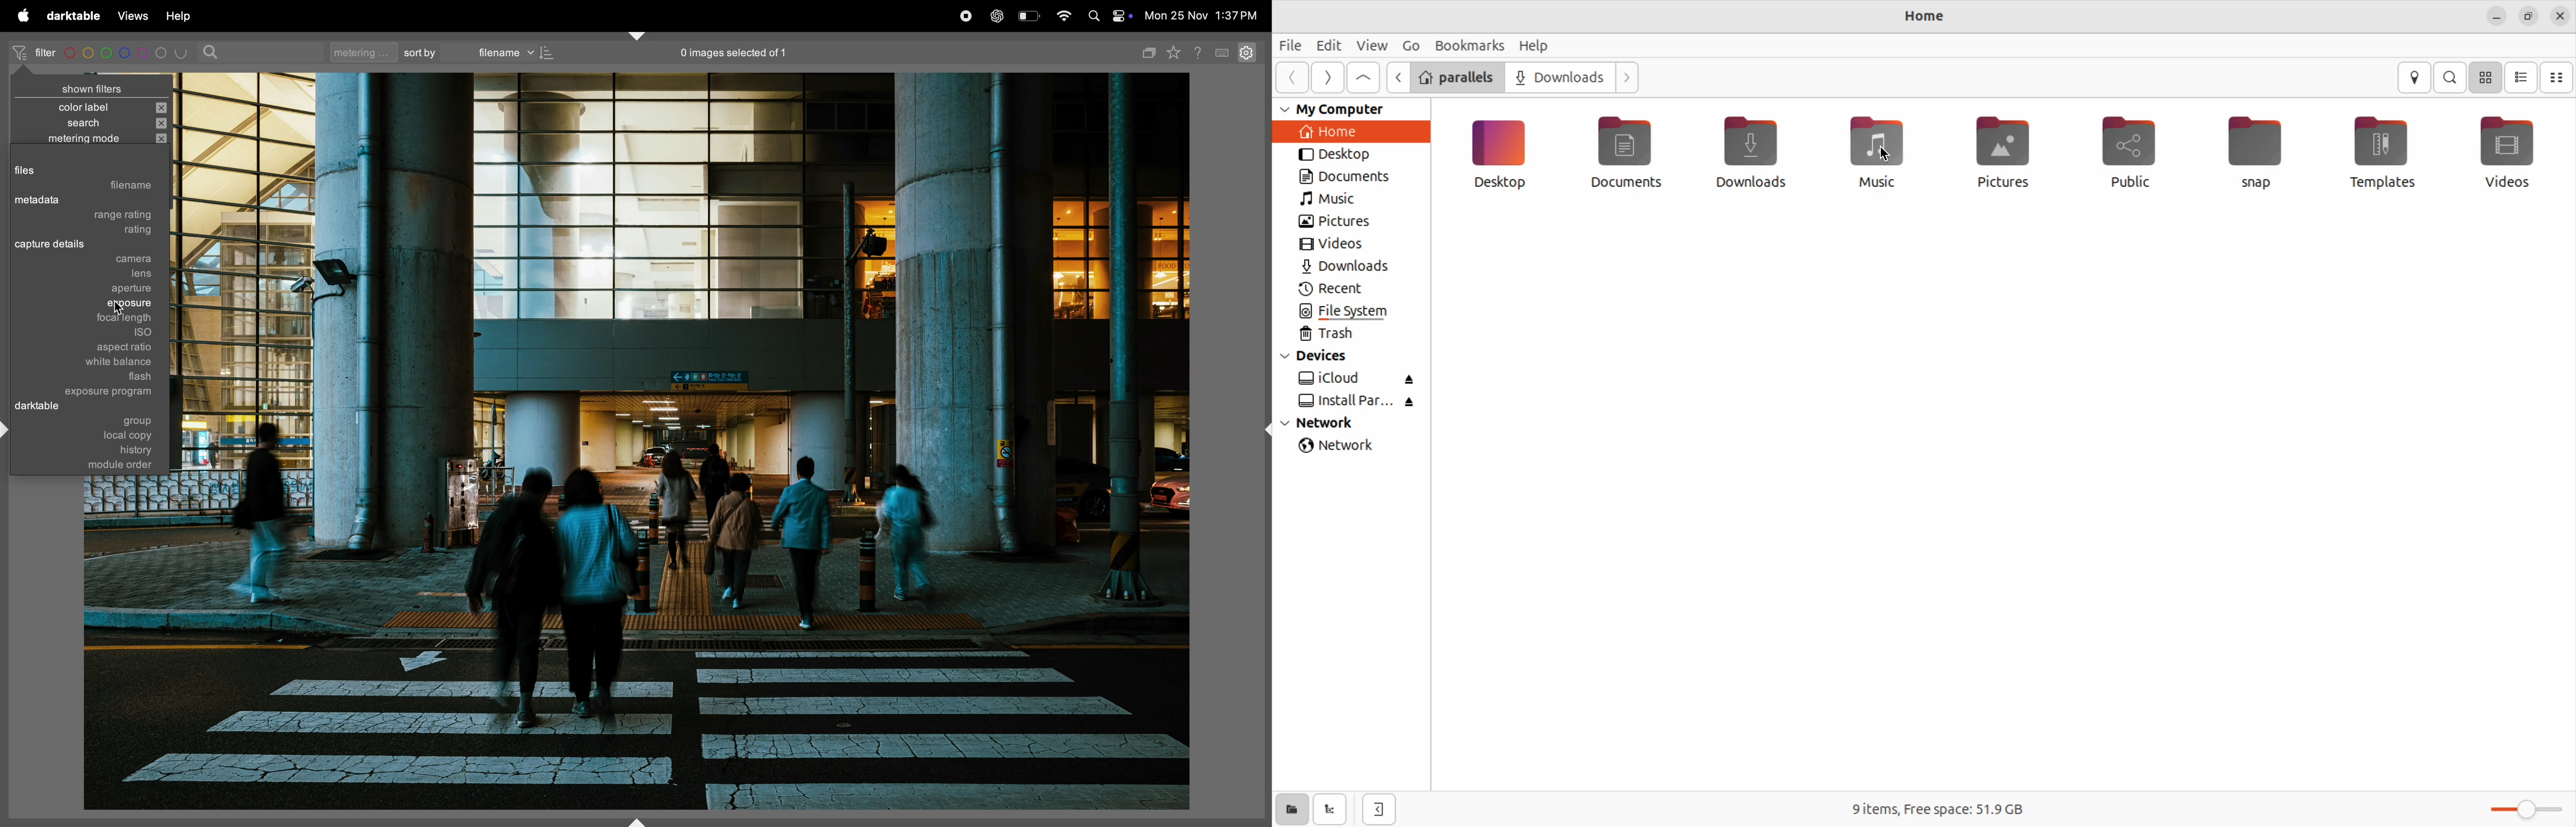 This screenshot has height=840, width=2576. Describe the element at coordinates (118, 187) in the screenshot. I see `file name` at that location.